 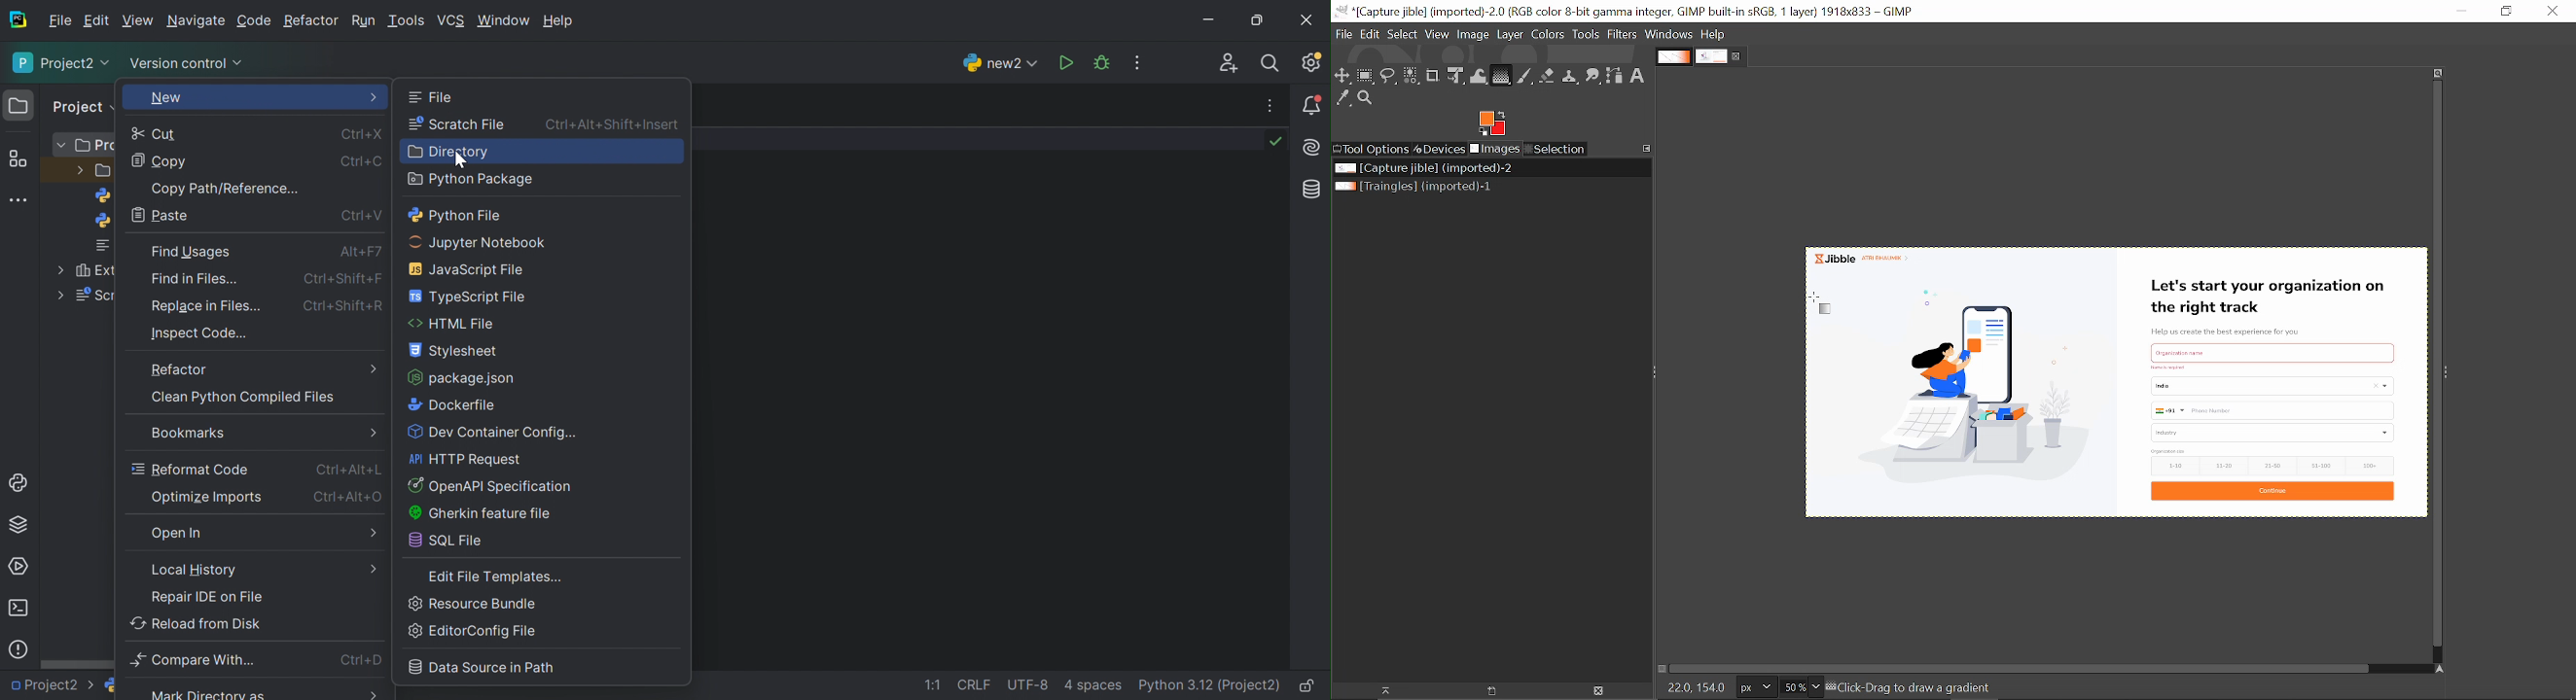 What do you see at coordinates (1496, 149) in the screenshot?
I see `Images` at bounding box center [1496, 149].